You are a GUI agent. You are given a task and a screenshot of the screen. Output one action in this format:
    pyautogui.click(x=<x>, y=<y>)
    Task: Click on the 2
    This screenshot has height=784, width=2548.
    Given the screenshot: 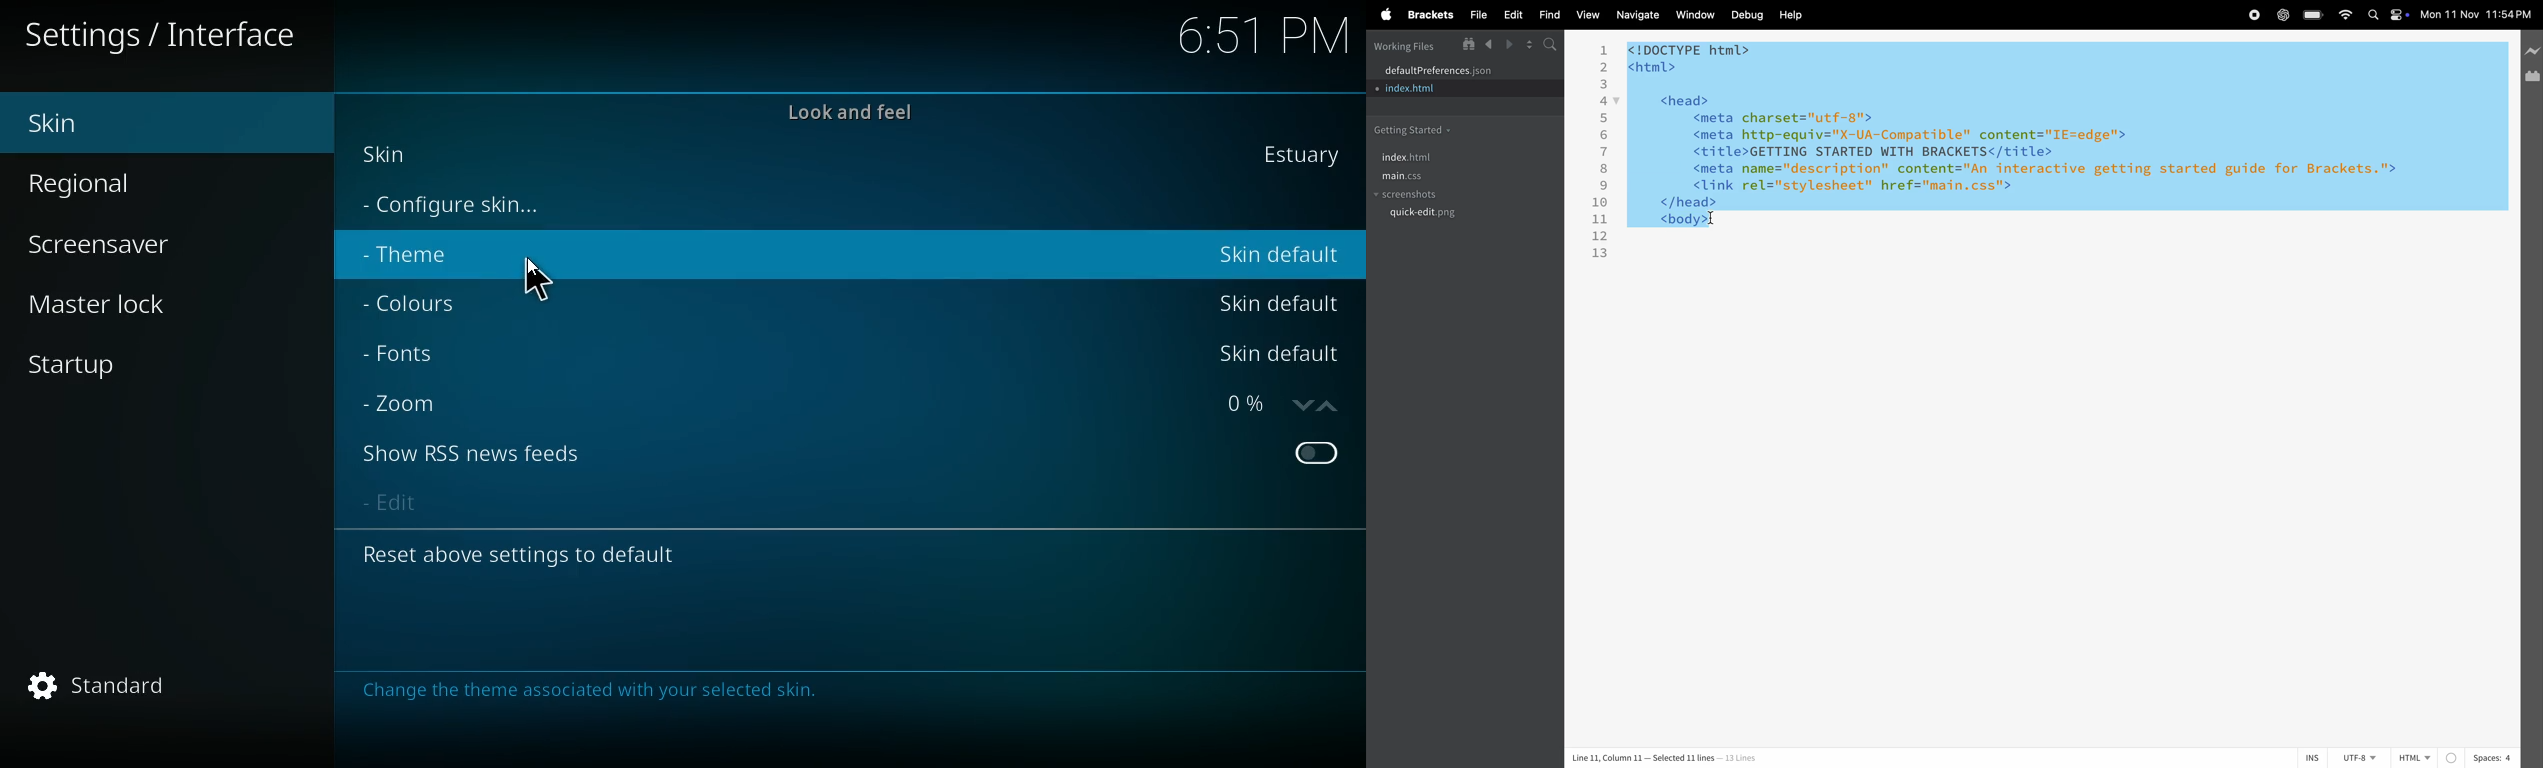 What is the action you would take?
    pyautogui.click(x=1605, y=67)
    